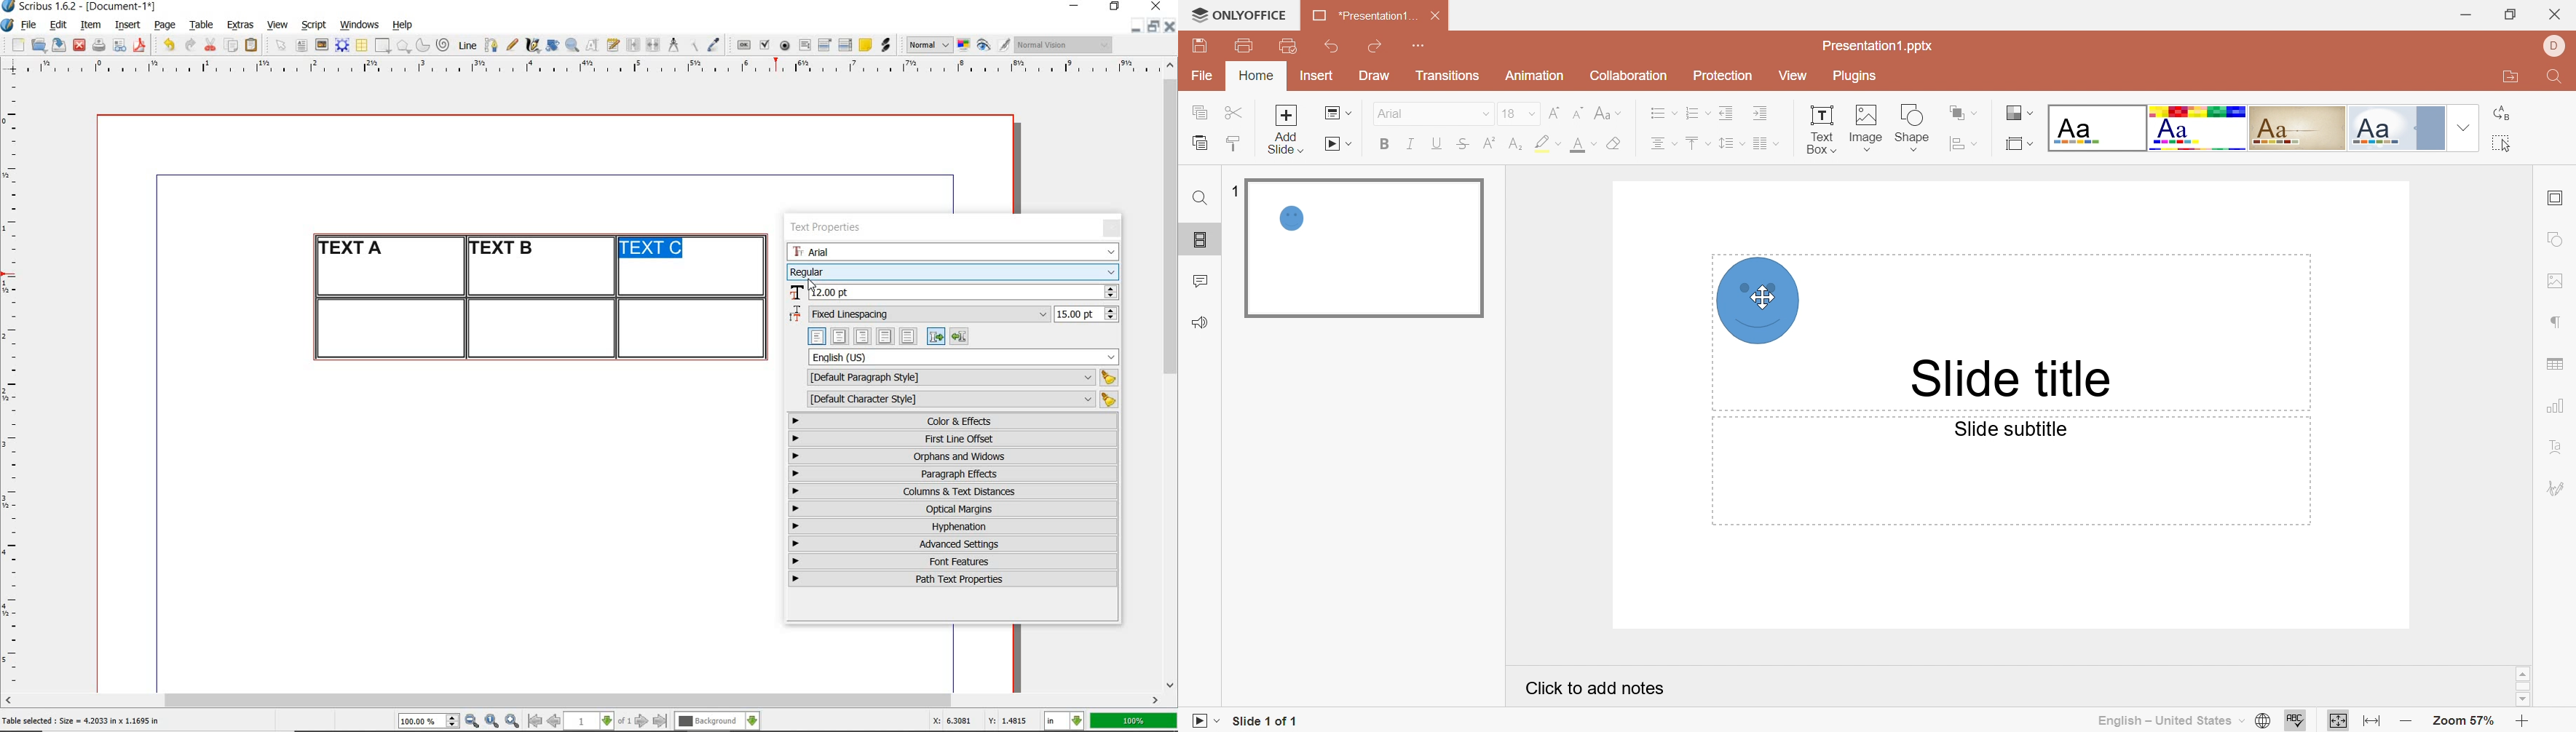  Describe the element at coordinates (1170, 26) in the screenshot. I see `close` at that location.